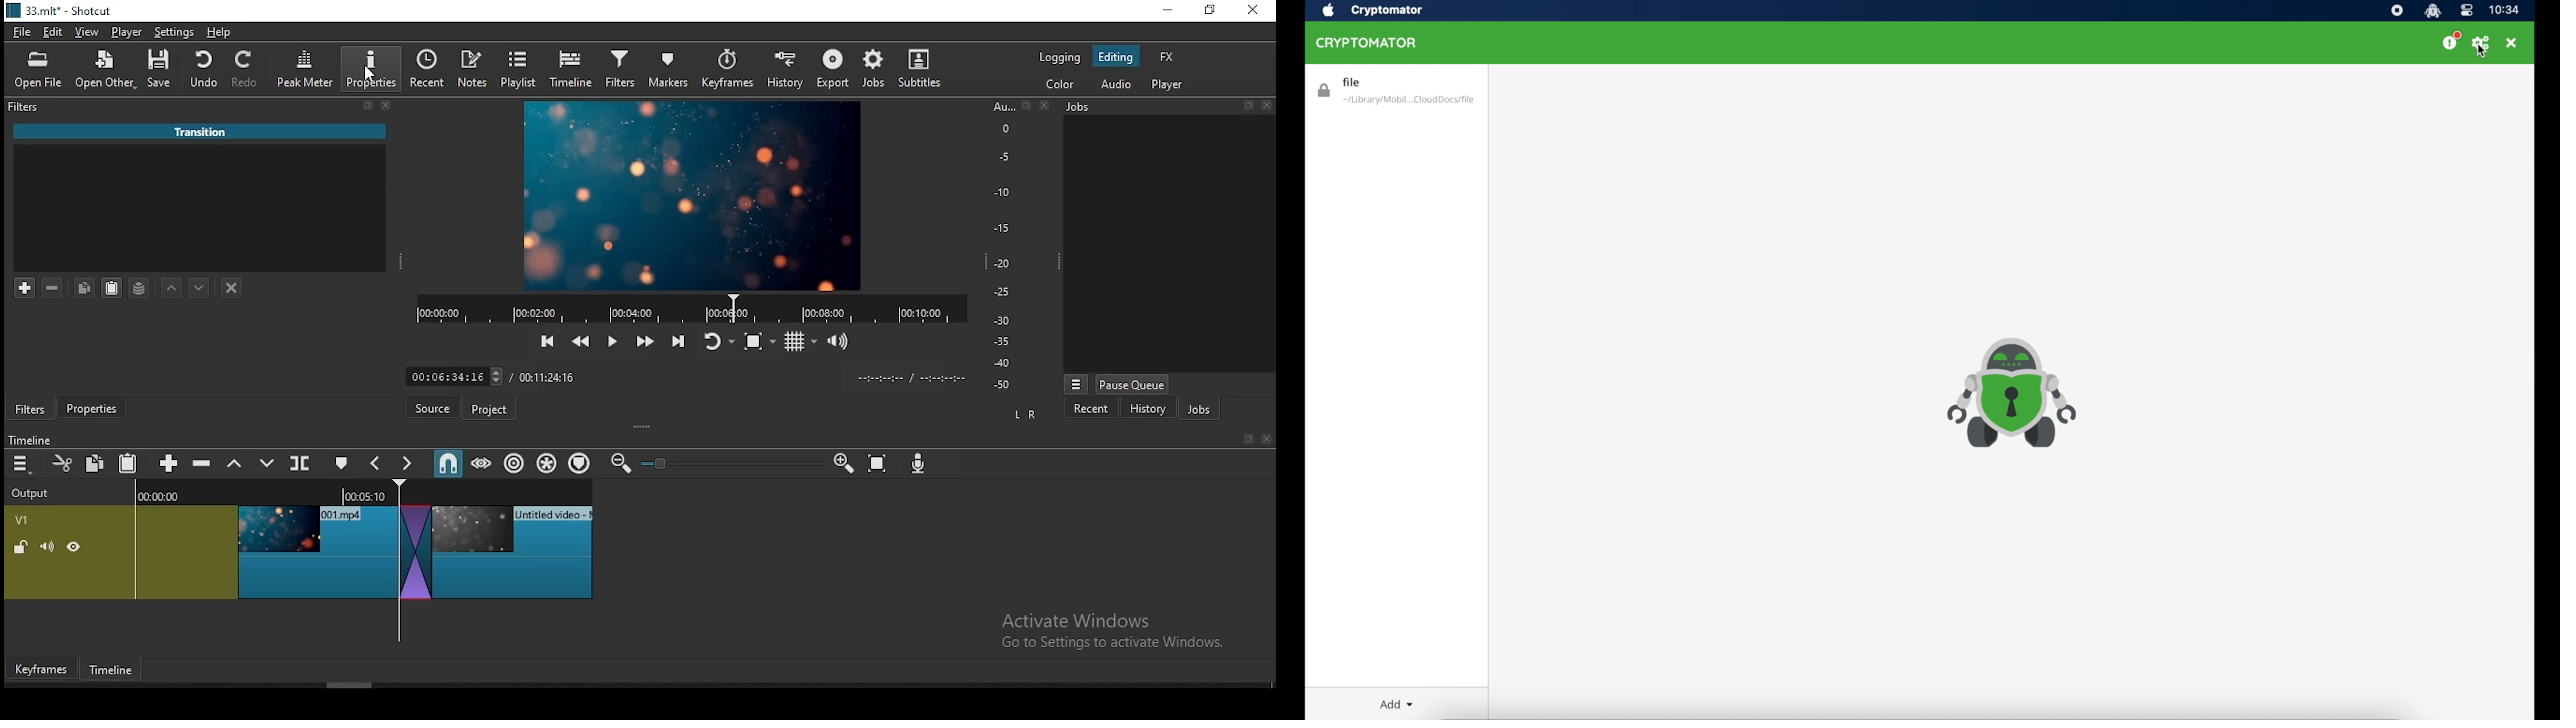  What do you see at coordinates (131, 465) in the screenshot?
I see `paste` at bounding box center [131, 465].